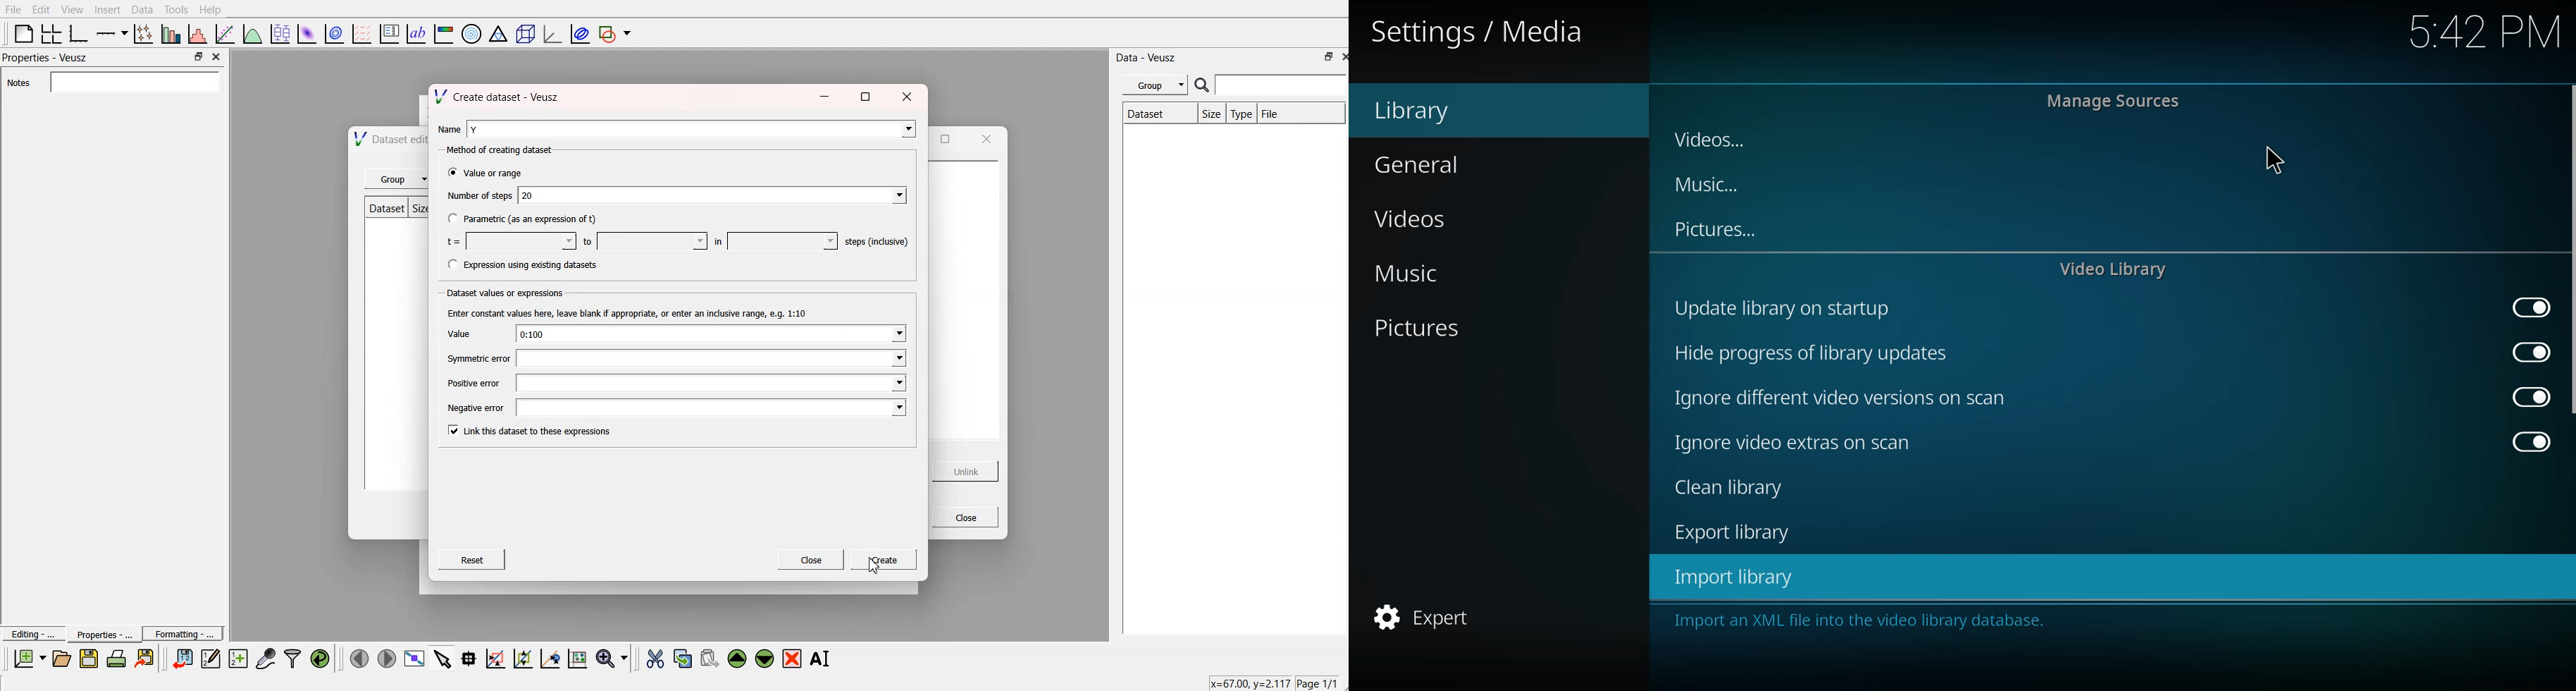 This screenshot has width=2576, height=700. Describe the element at coordinates (1480, 31) in the screenshot. I see `settings media` at that location.